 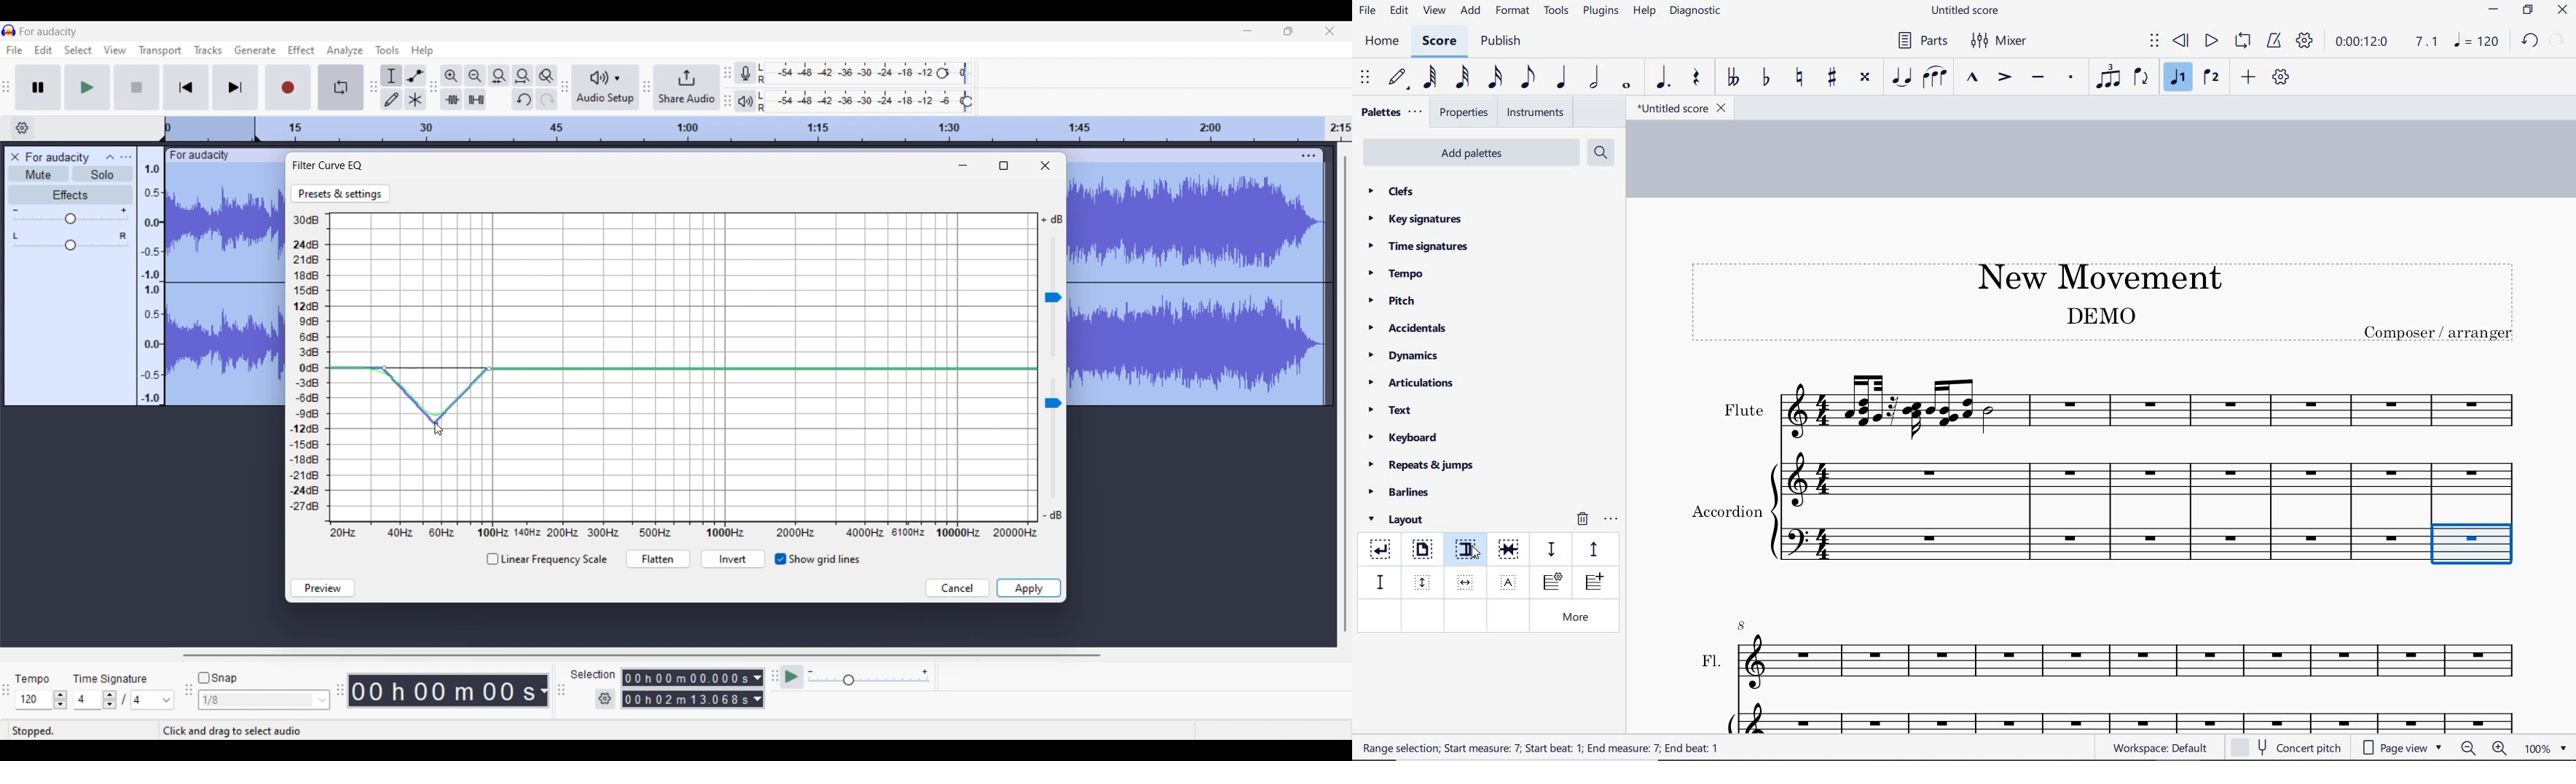 I want to click on Zoom in, so click(x=451, y=75).